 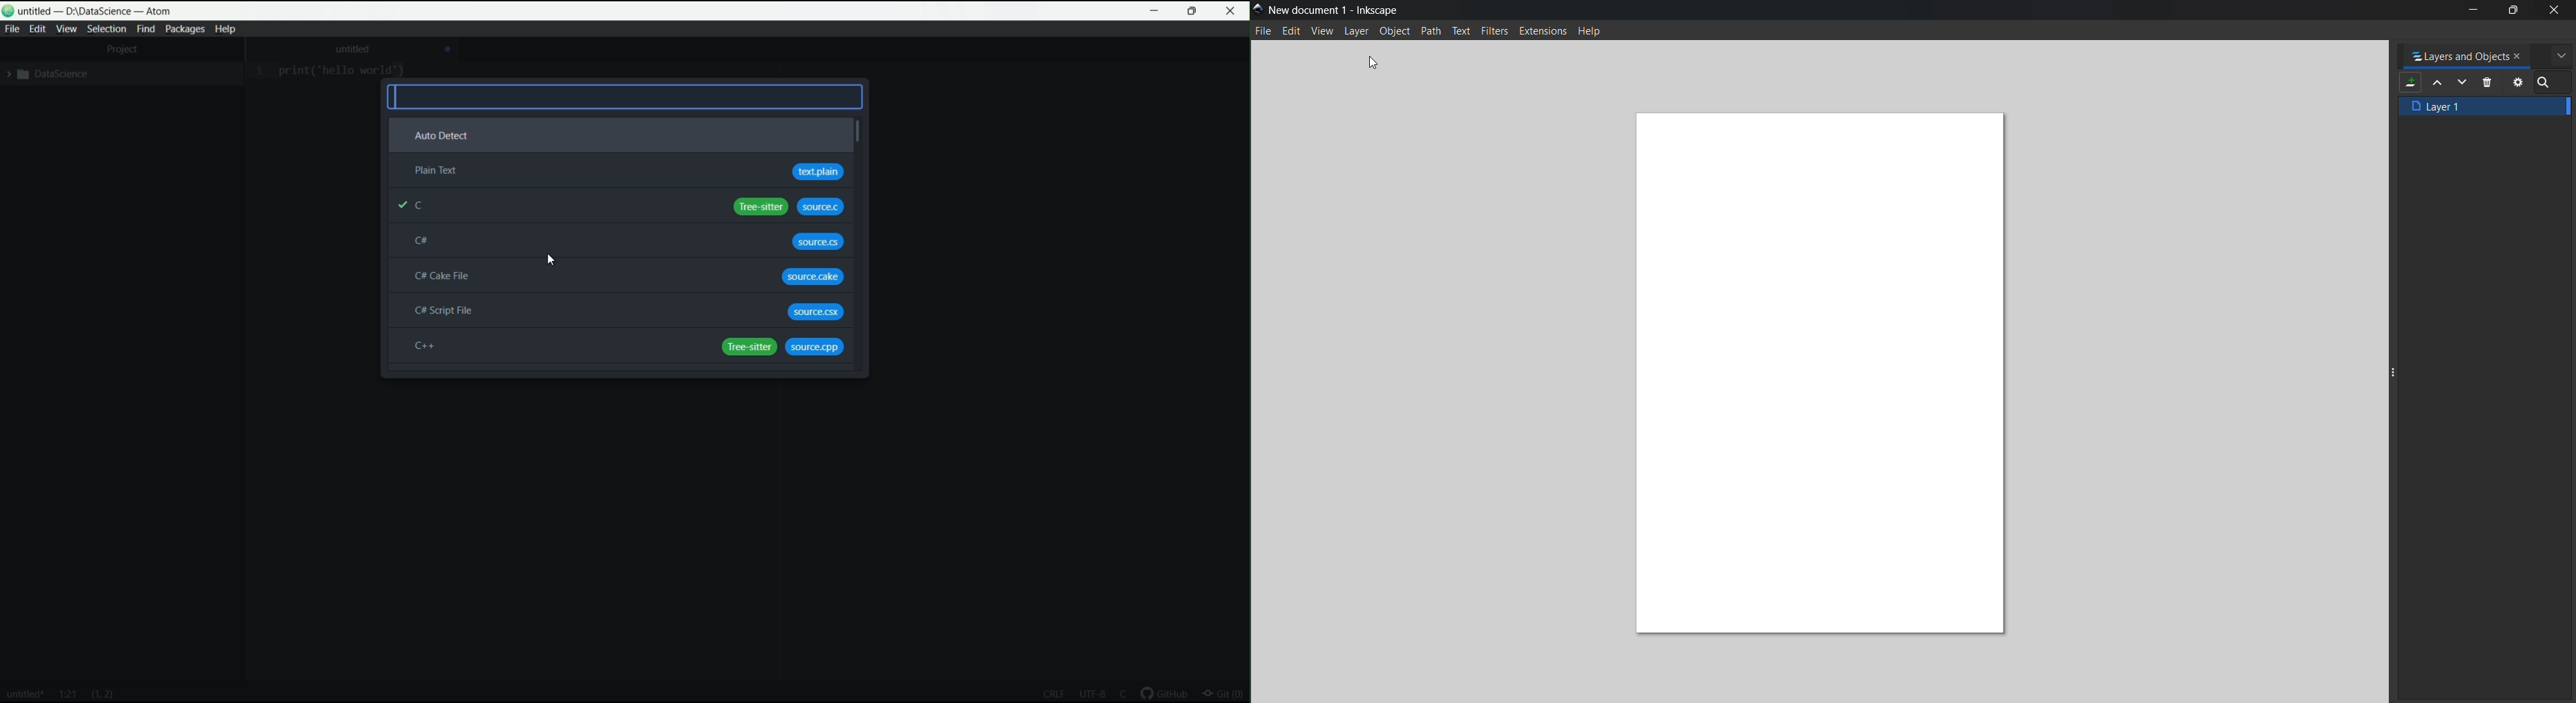 What do you see at coordinates (2485, 106) in the screenshot?
I see `current layer` at bounding box center [2485, 106].